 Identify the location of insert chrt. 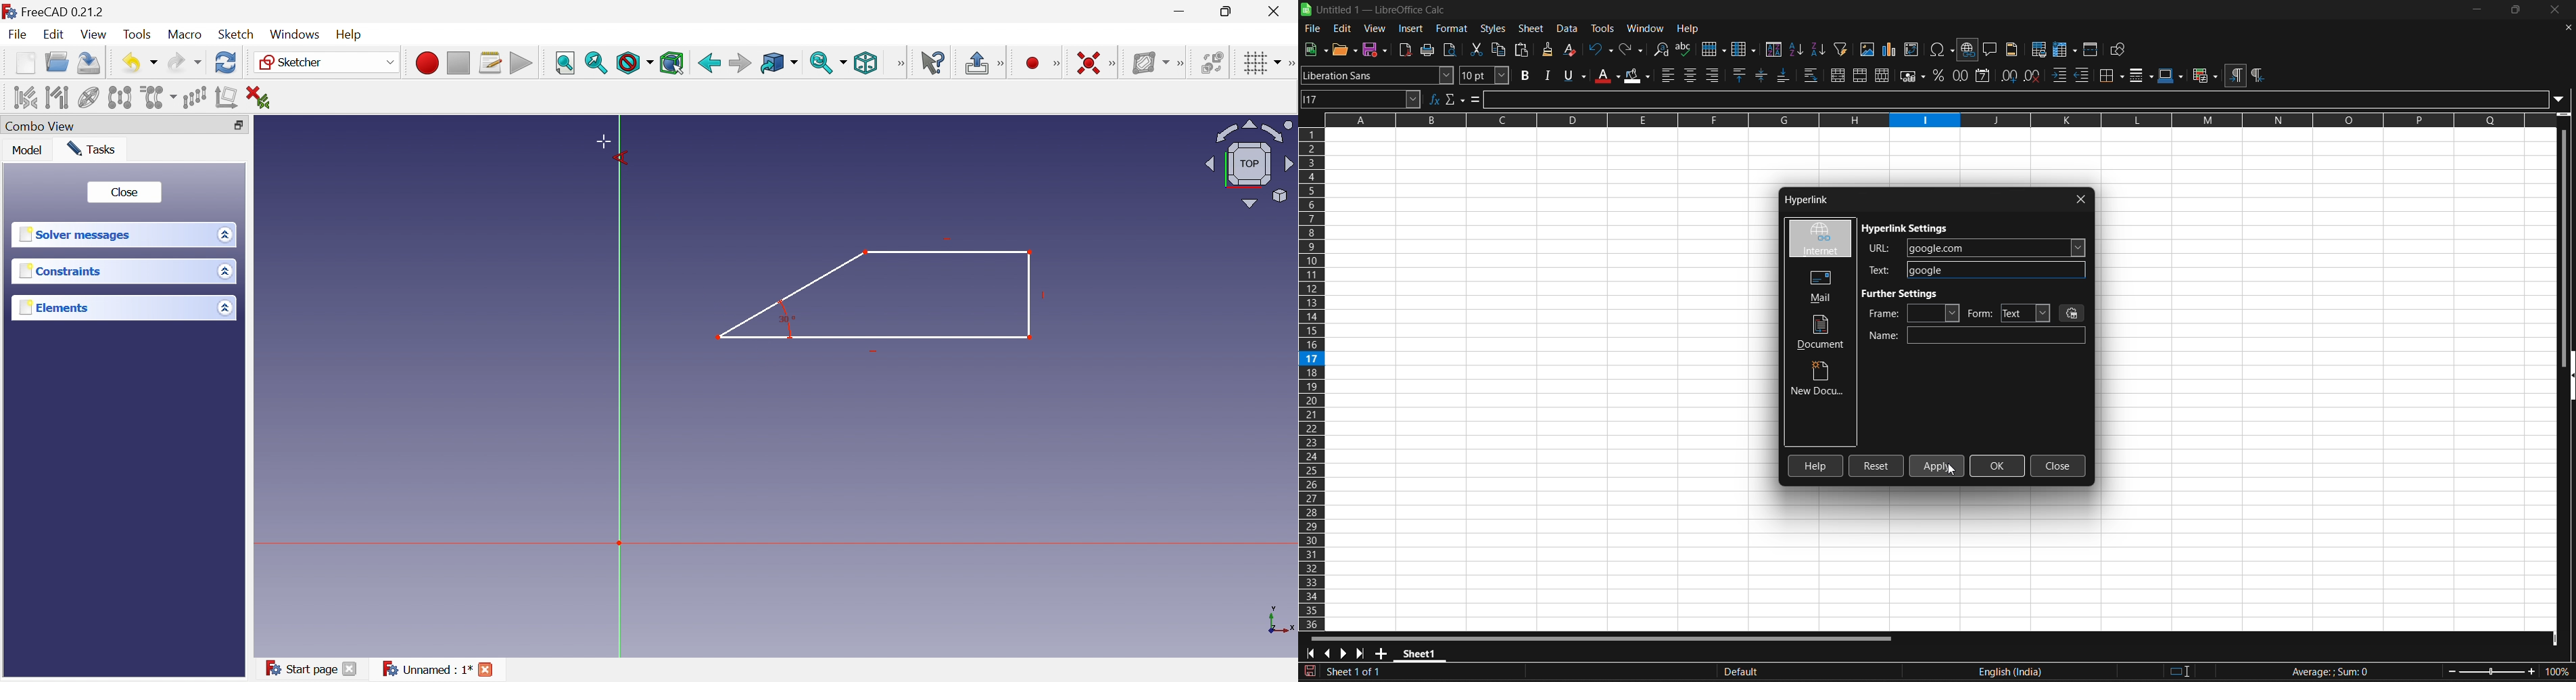
(1892, 49).